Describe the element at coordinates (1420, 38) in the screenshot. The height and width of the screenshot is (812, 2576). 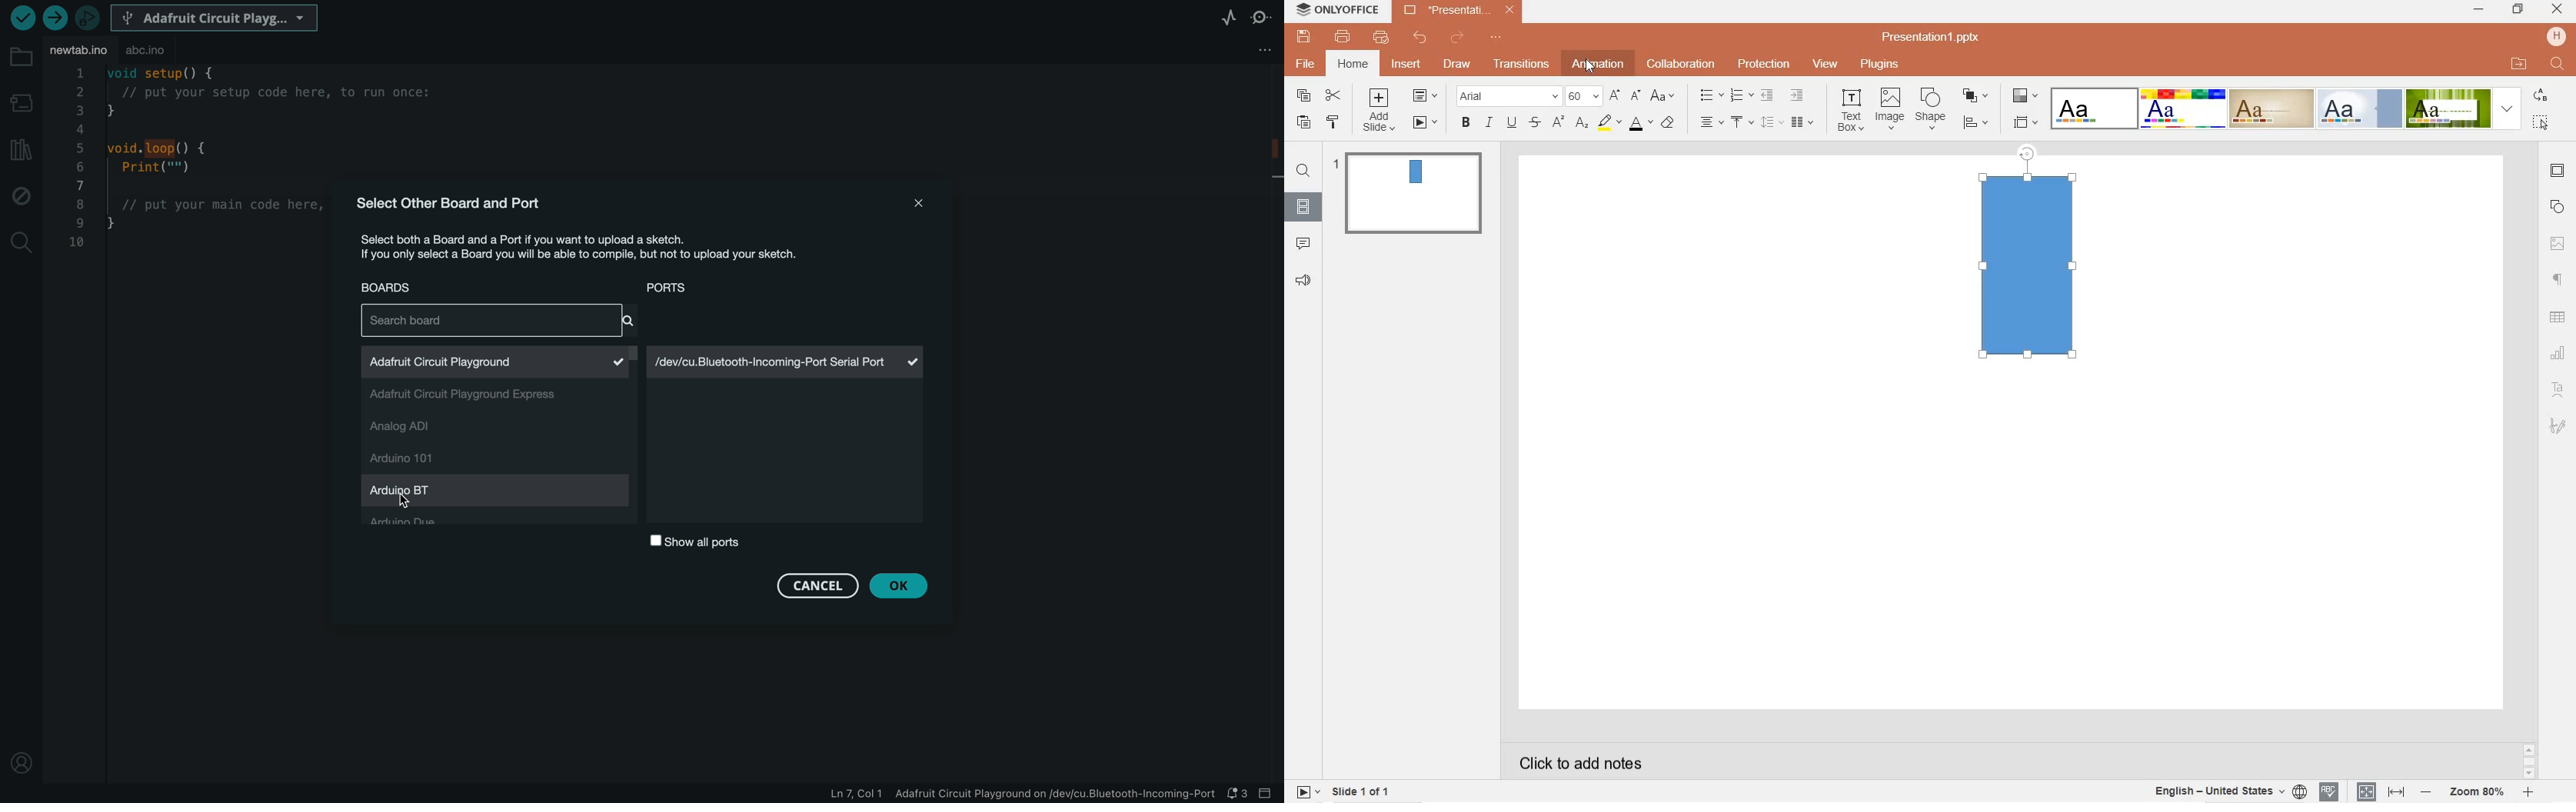
I see `undo` at that location.